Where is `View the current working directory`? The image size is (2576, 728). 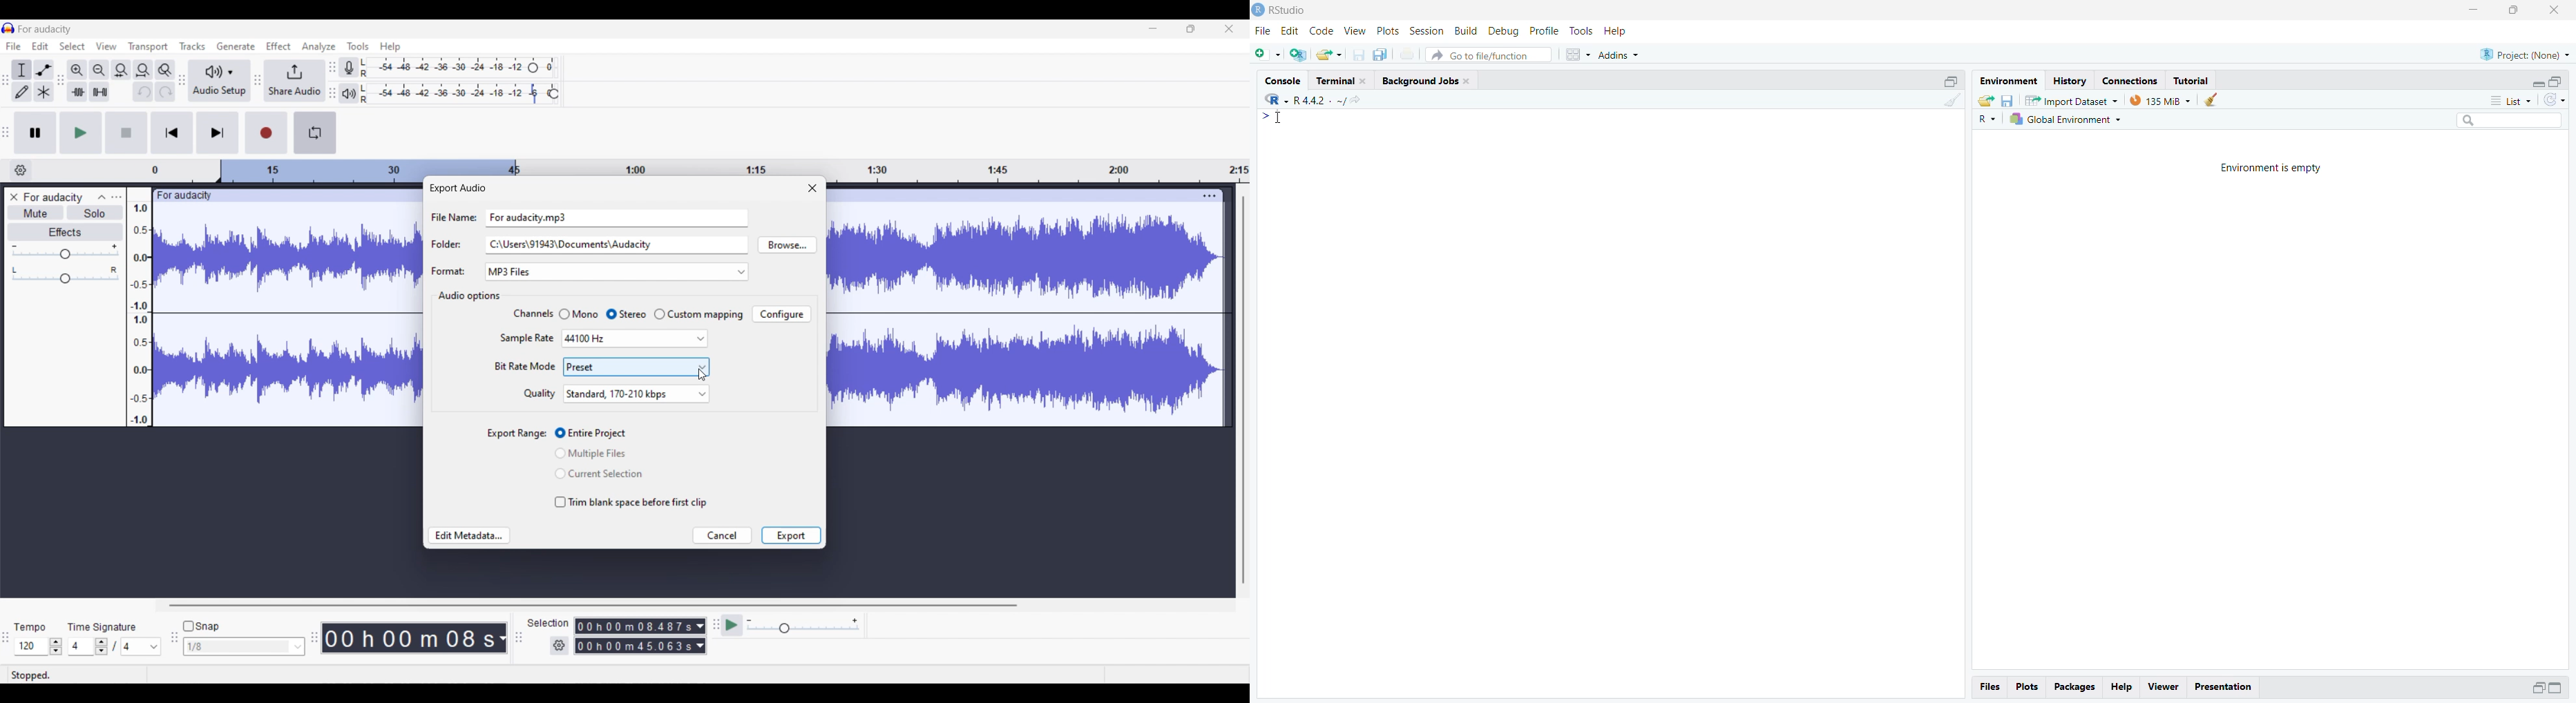 View the current working directory is located at coordinates (1356, 99).